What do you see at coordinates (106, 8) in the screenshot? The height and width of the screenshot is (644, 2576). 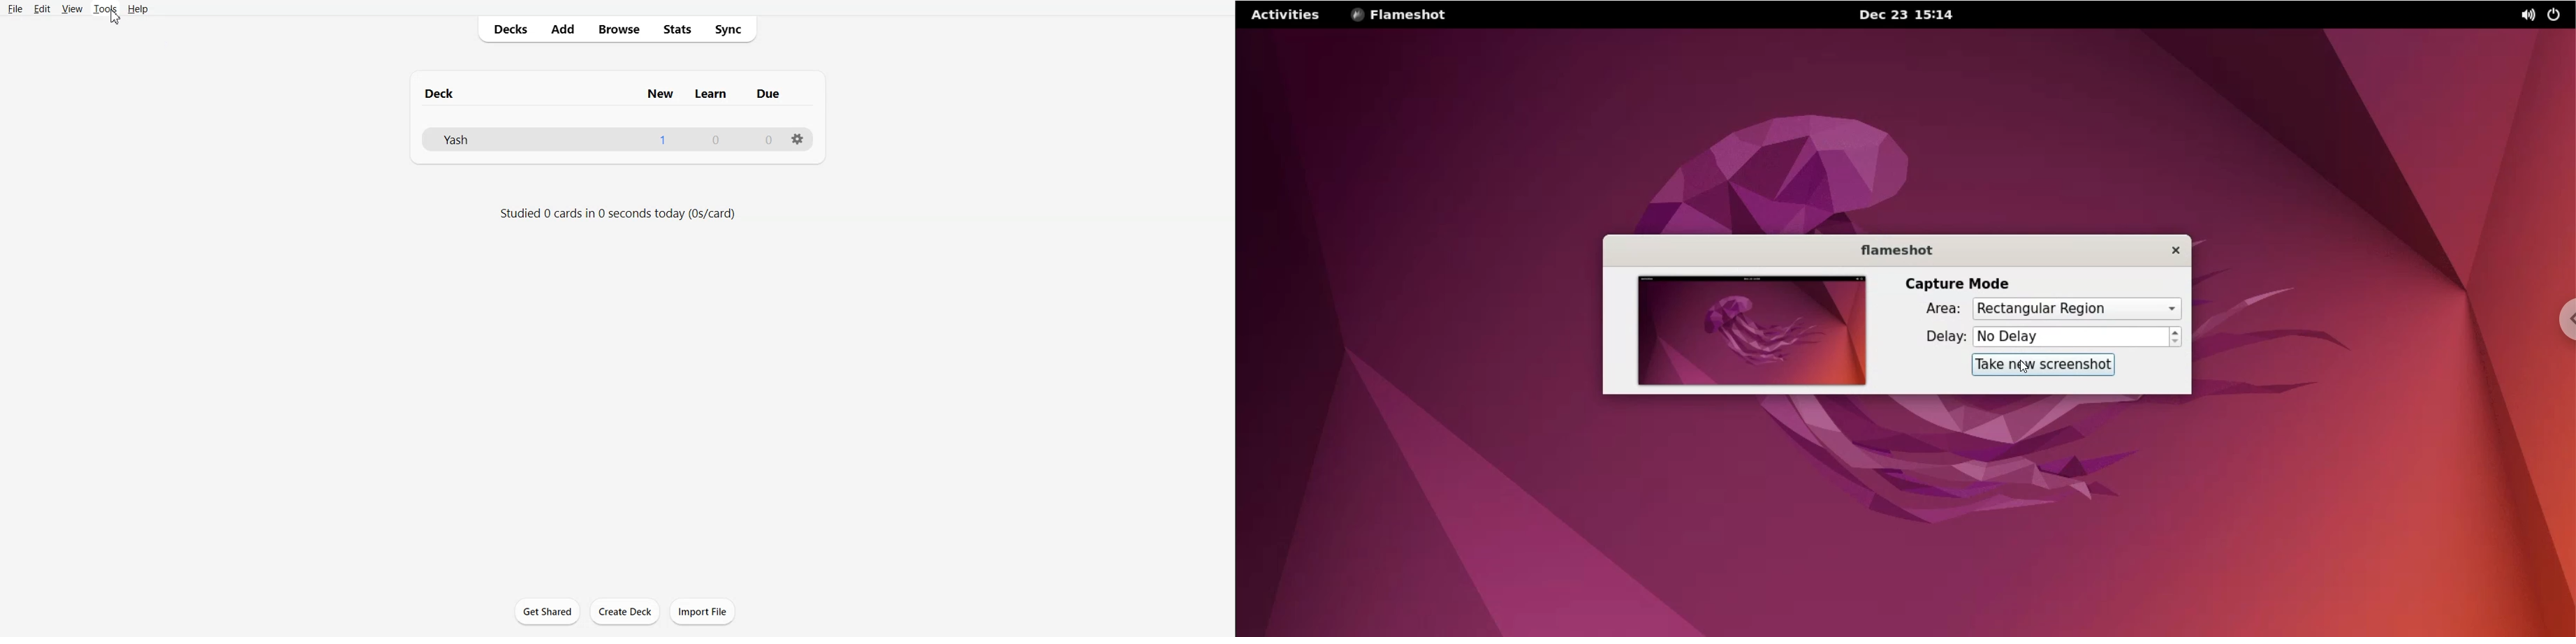 I see `Tools` at bounding box center [106, 8].